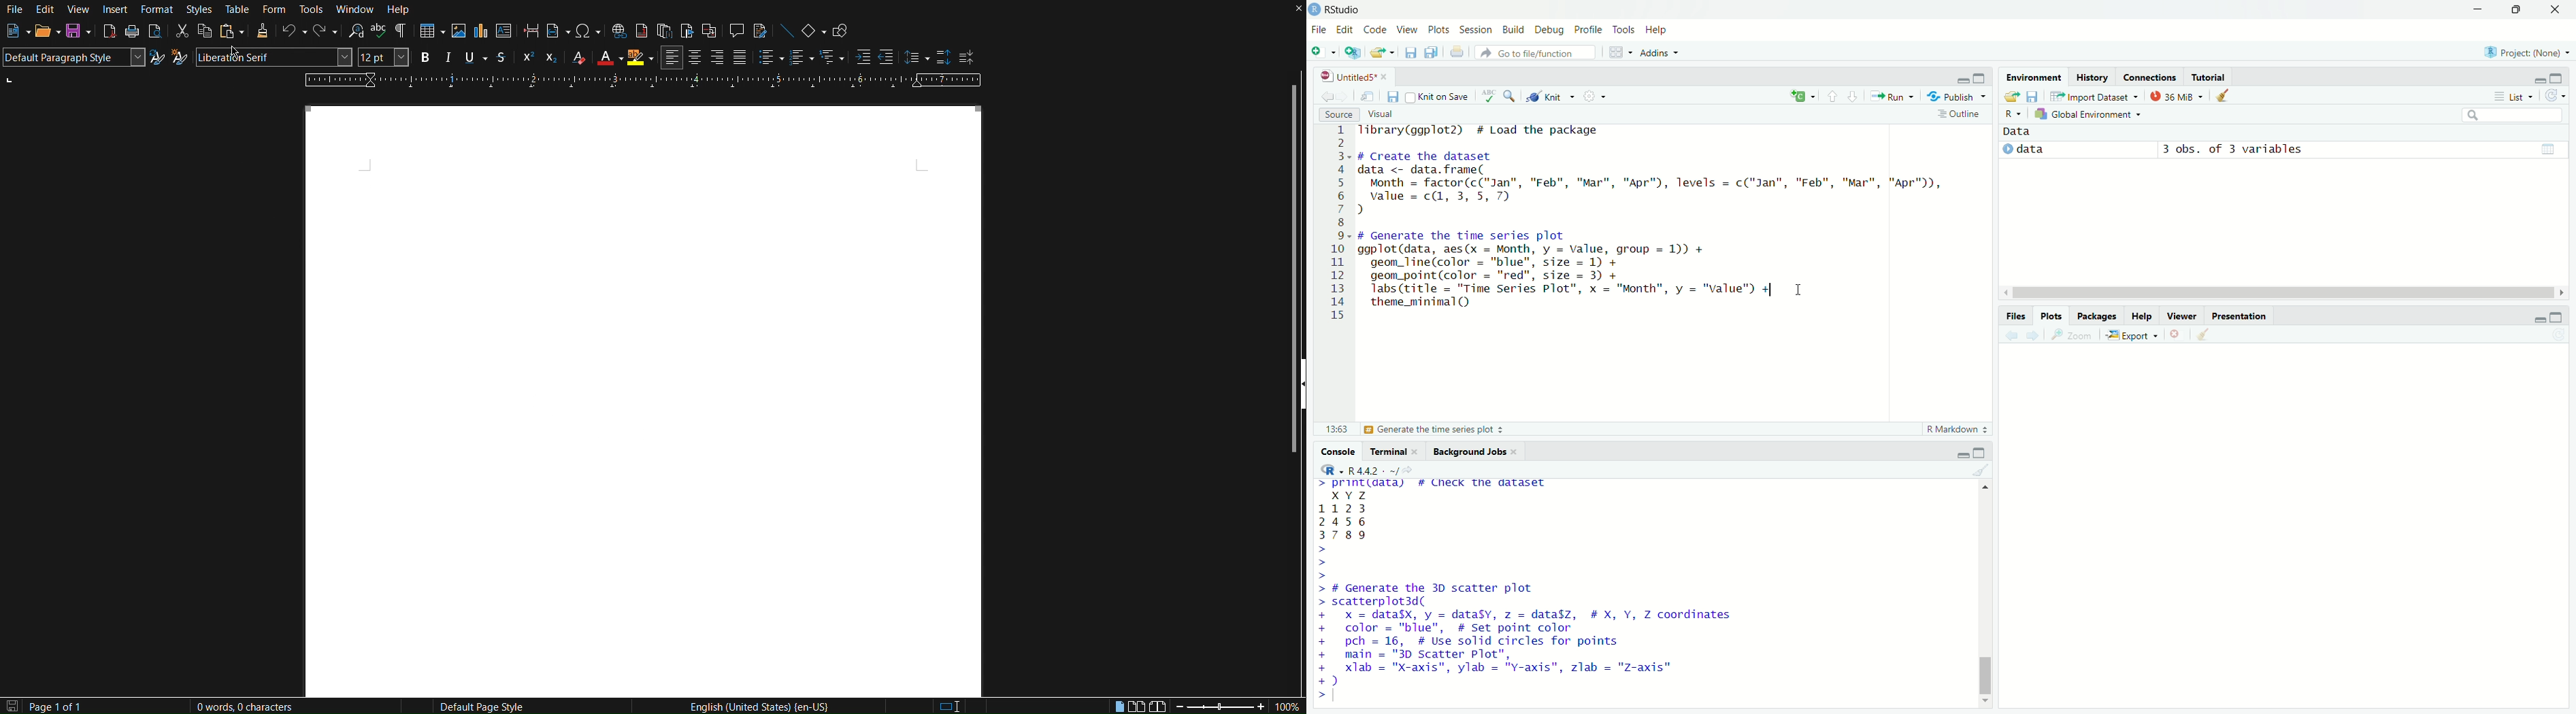 The image size is (2576, 728). I want to click on maximize, so click(2563, 316).